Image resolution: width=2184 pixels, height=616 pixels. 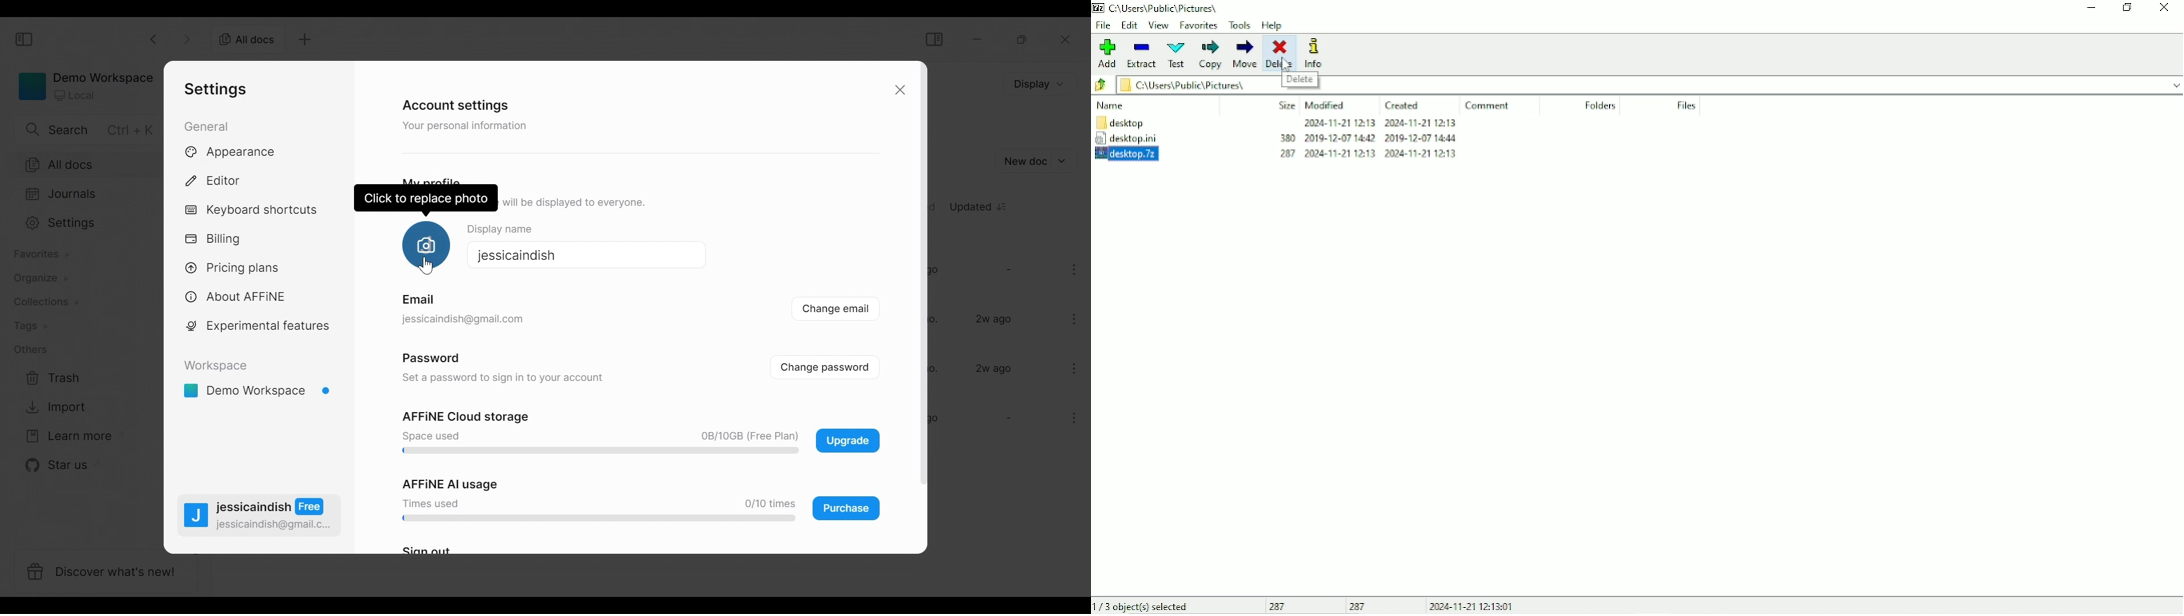 What do you see at coordinates (31, 351) in the screenshot?
I see `Others` at bounding box center [31, 351].